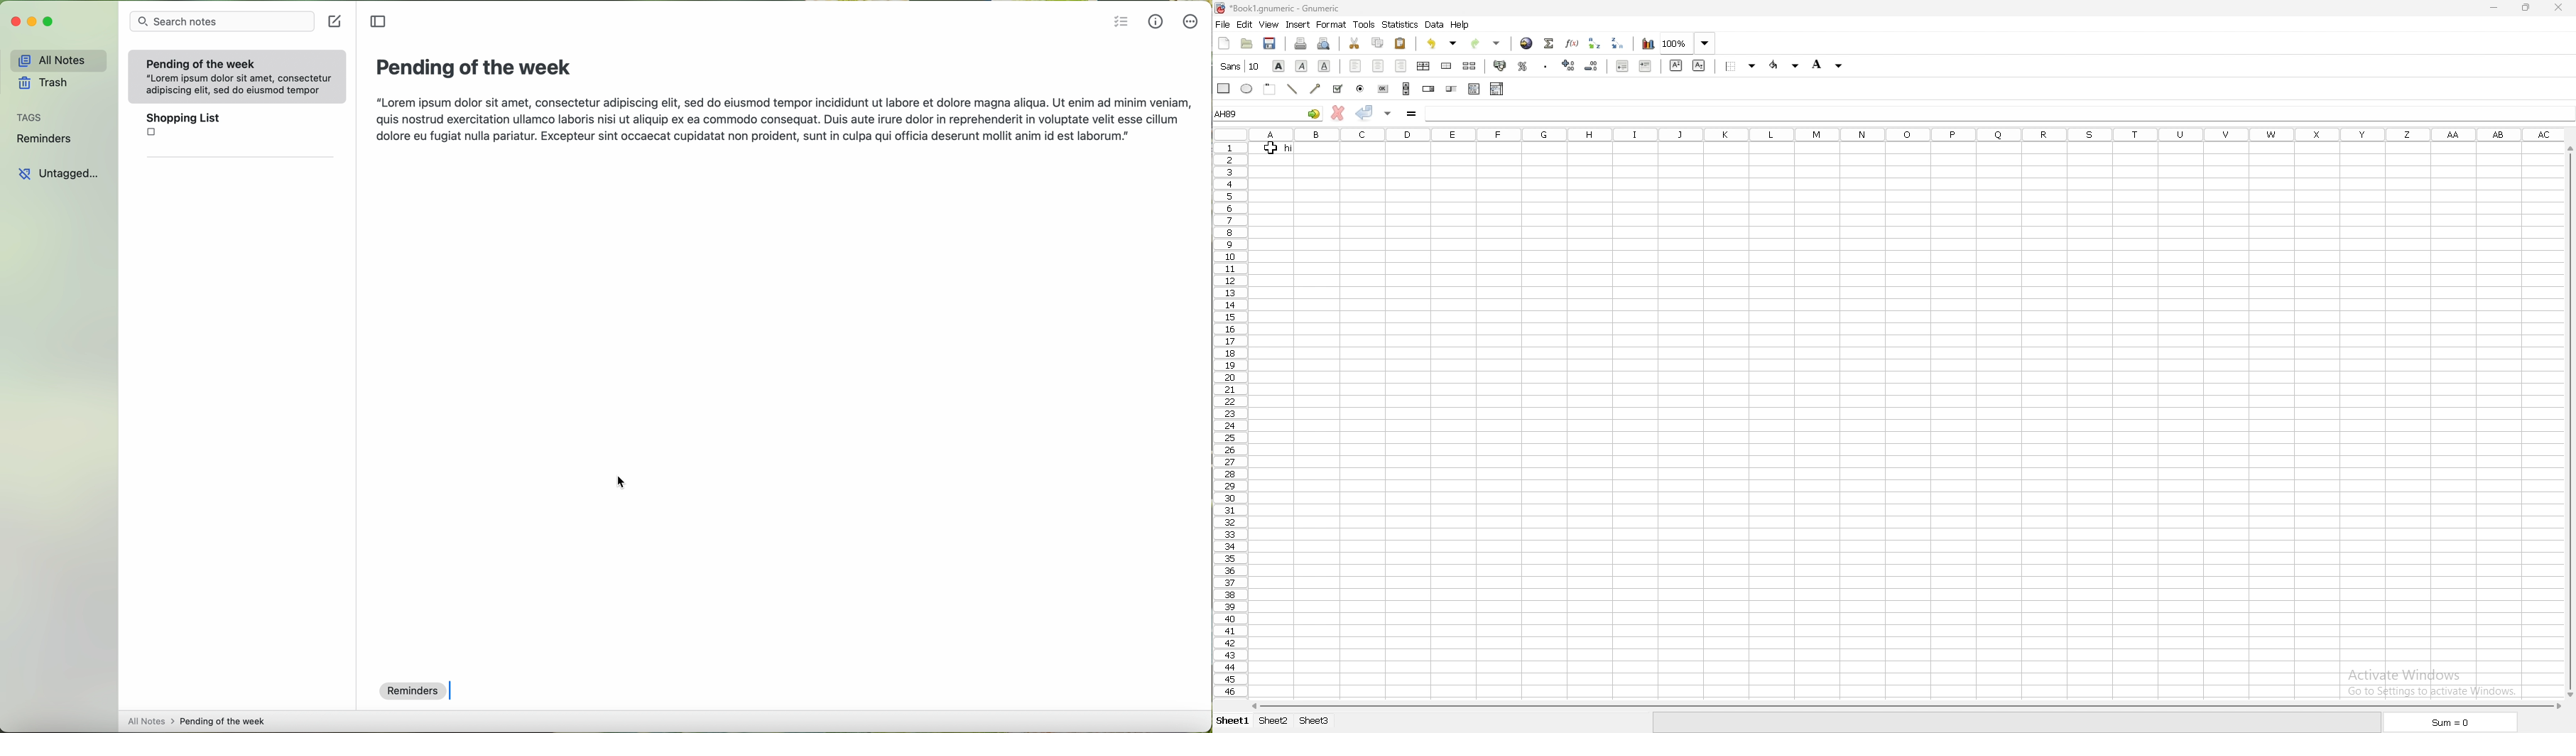  Describe the element at coordinates (1240, 66) in the screenshot. I see `font` at that location.